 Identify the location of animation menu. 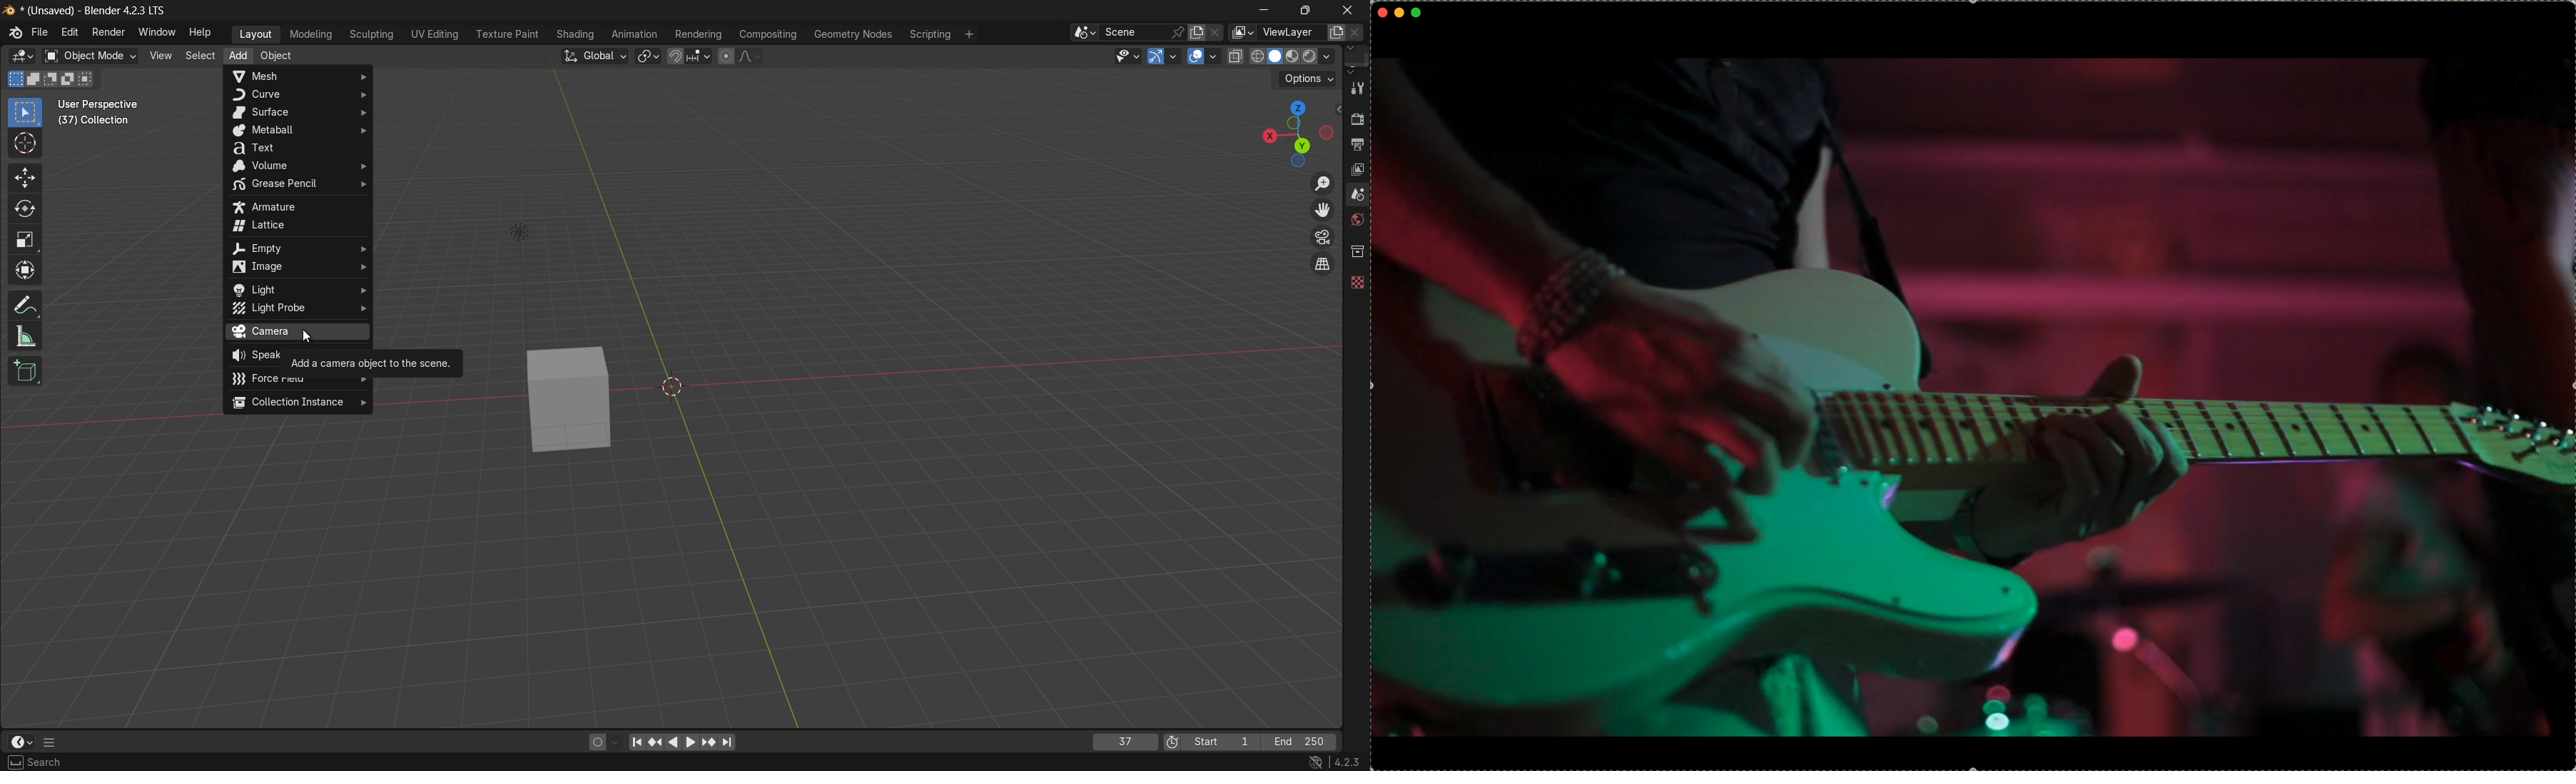
(634, 34).